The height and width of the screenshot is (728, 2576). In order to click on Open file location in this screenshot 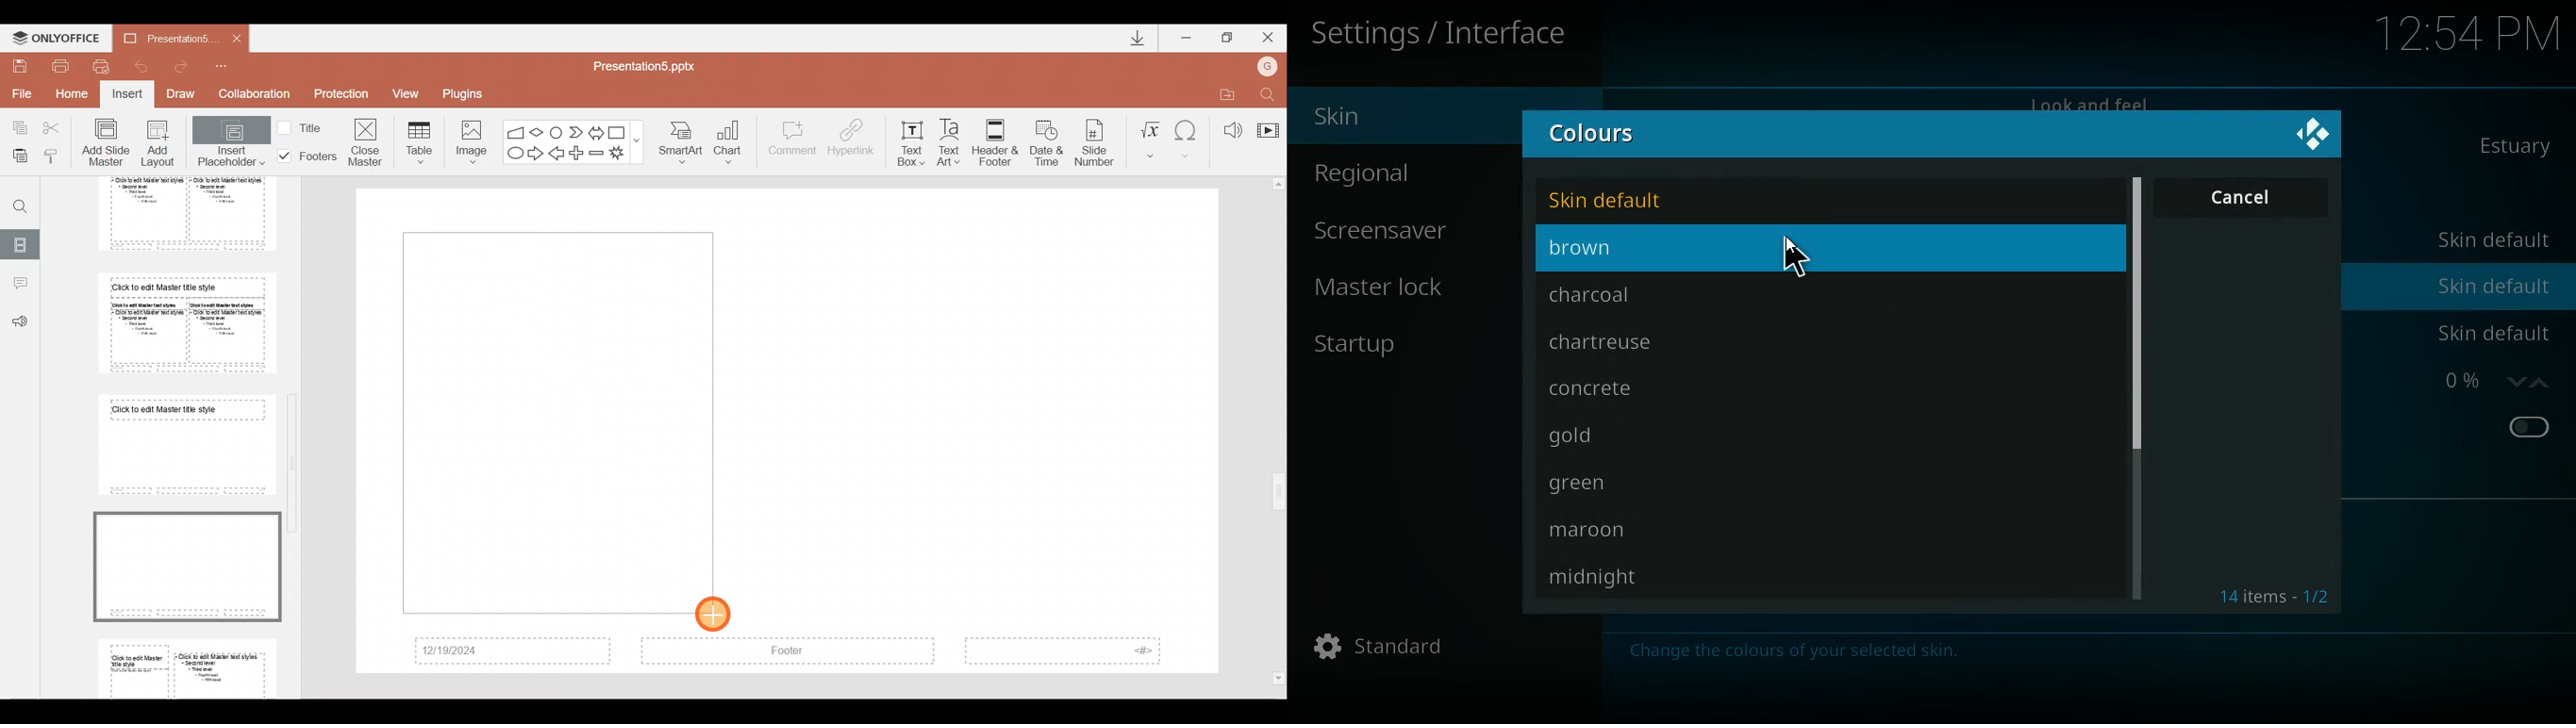, I will do `click(1224, 92)`.